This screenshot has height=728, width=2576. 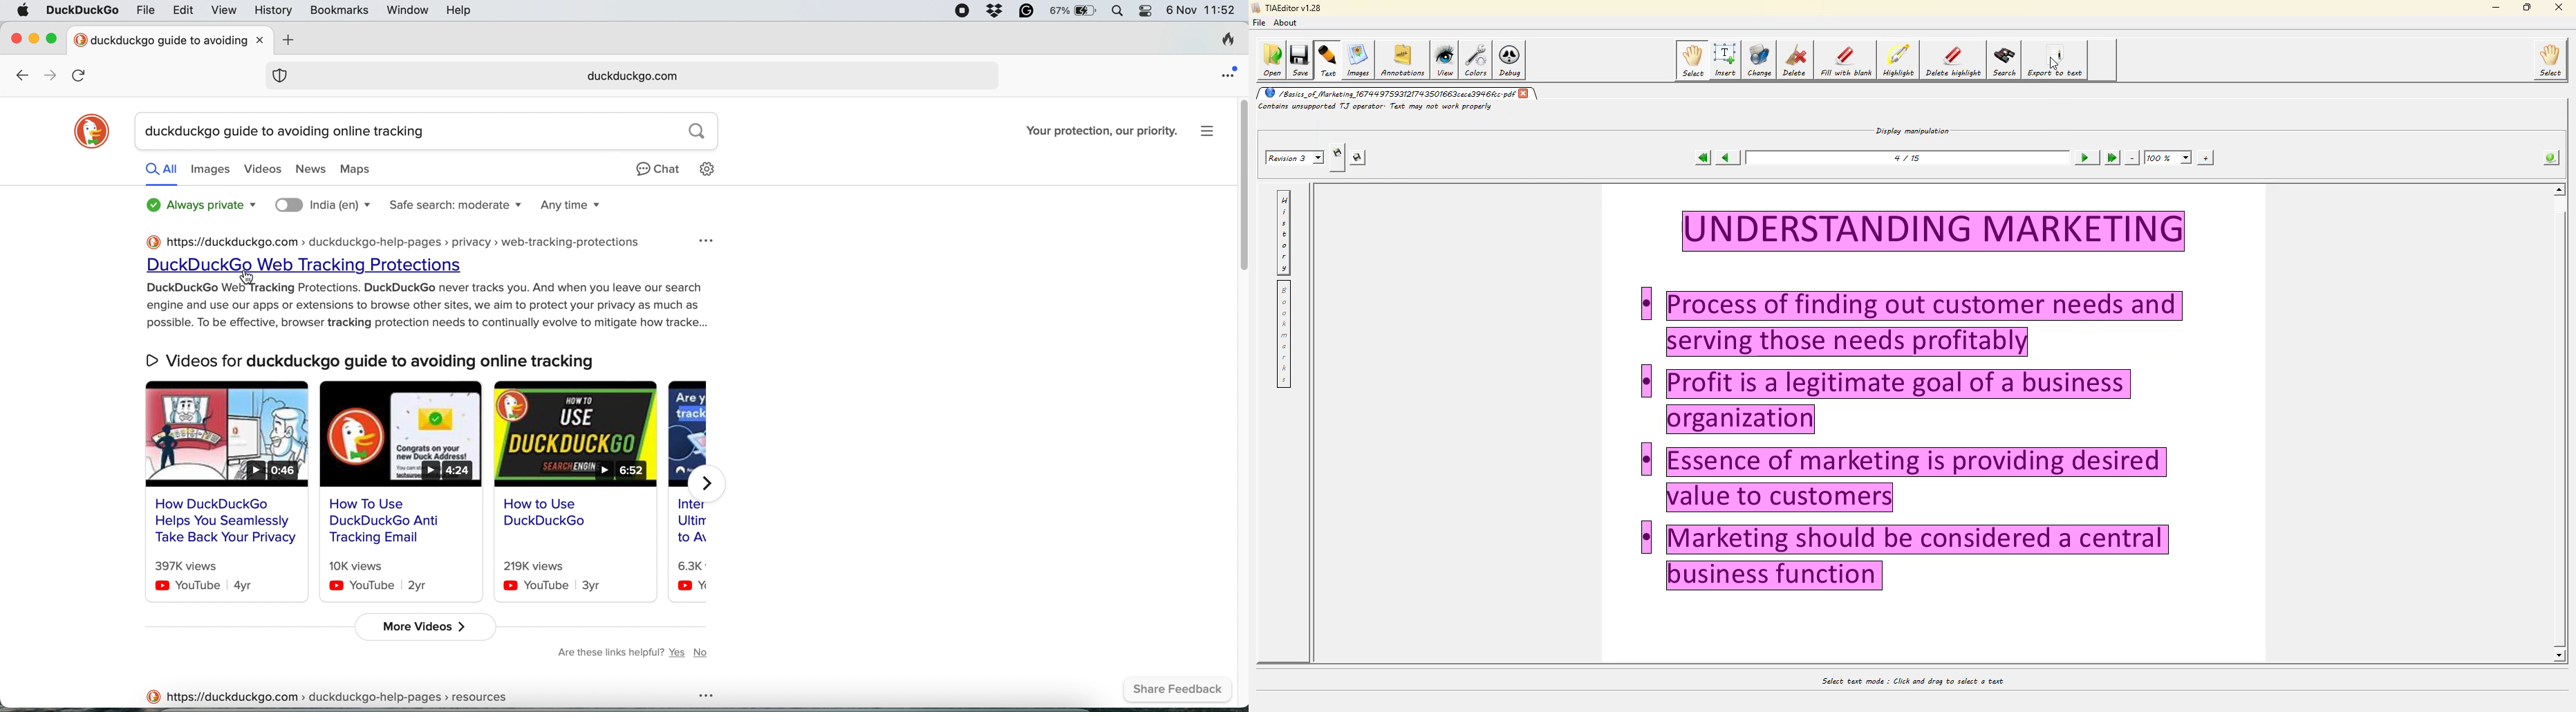 What do you see at coordinates (190, 205) in the screenshot?
I see `always private` at bounding box center [190, 205].